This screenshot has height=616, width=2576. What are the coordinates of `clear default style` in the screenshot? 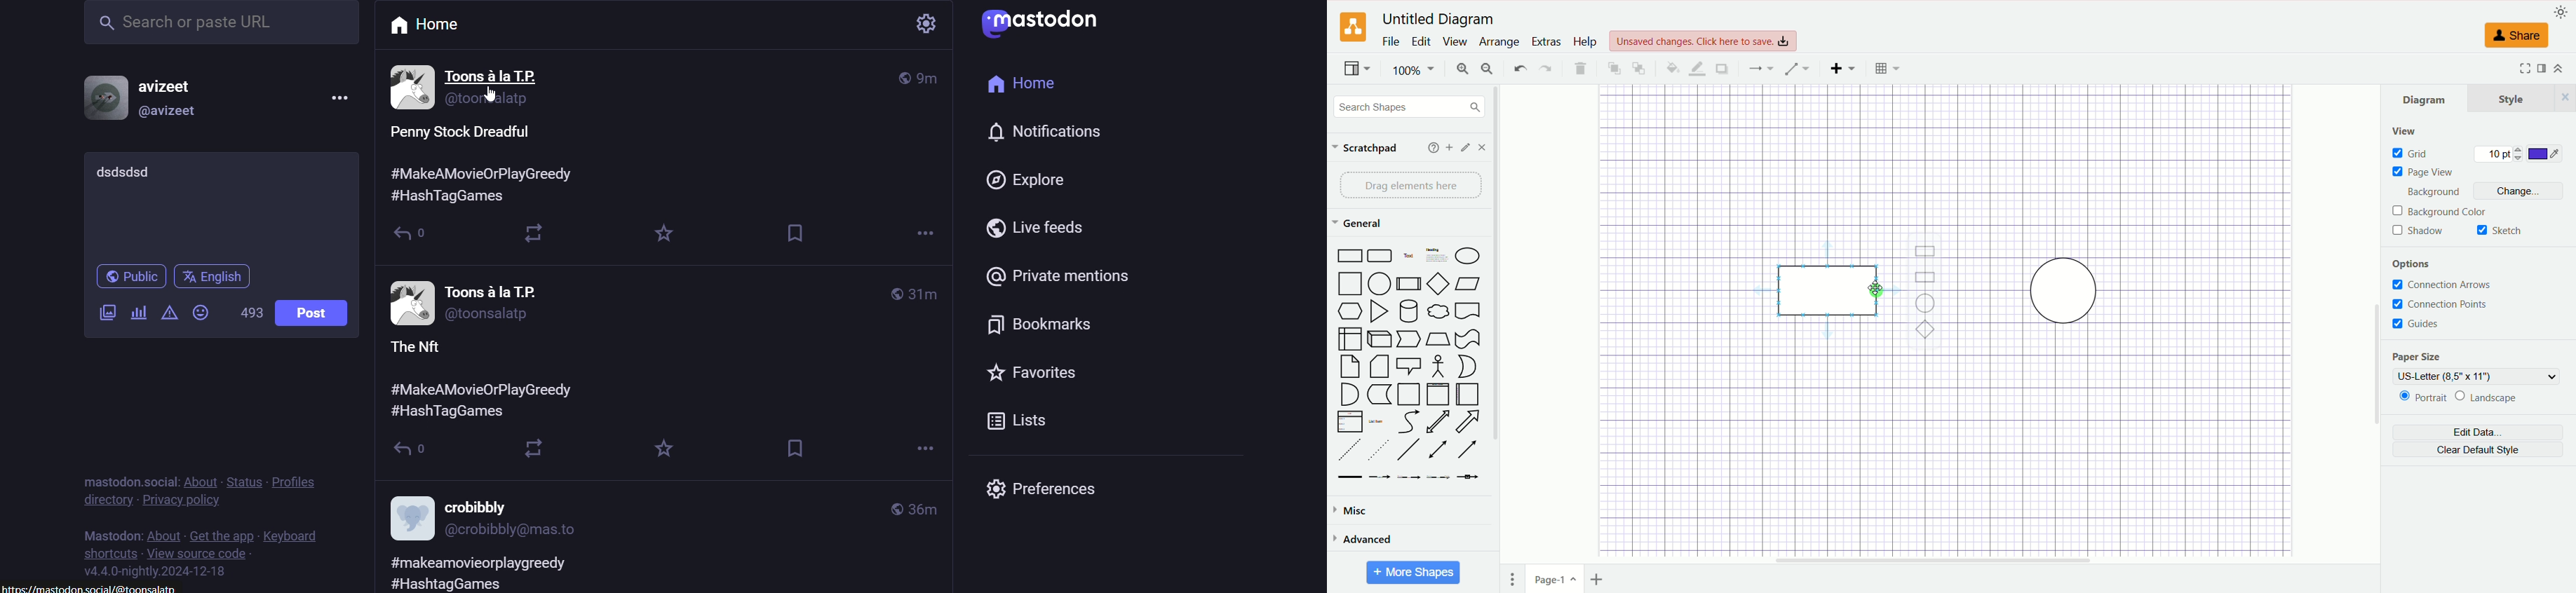 It's located at (2478, 450).